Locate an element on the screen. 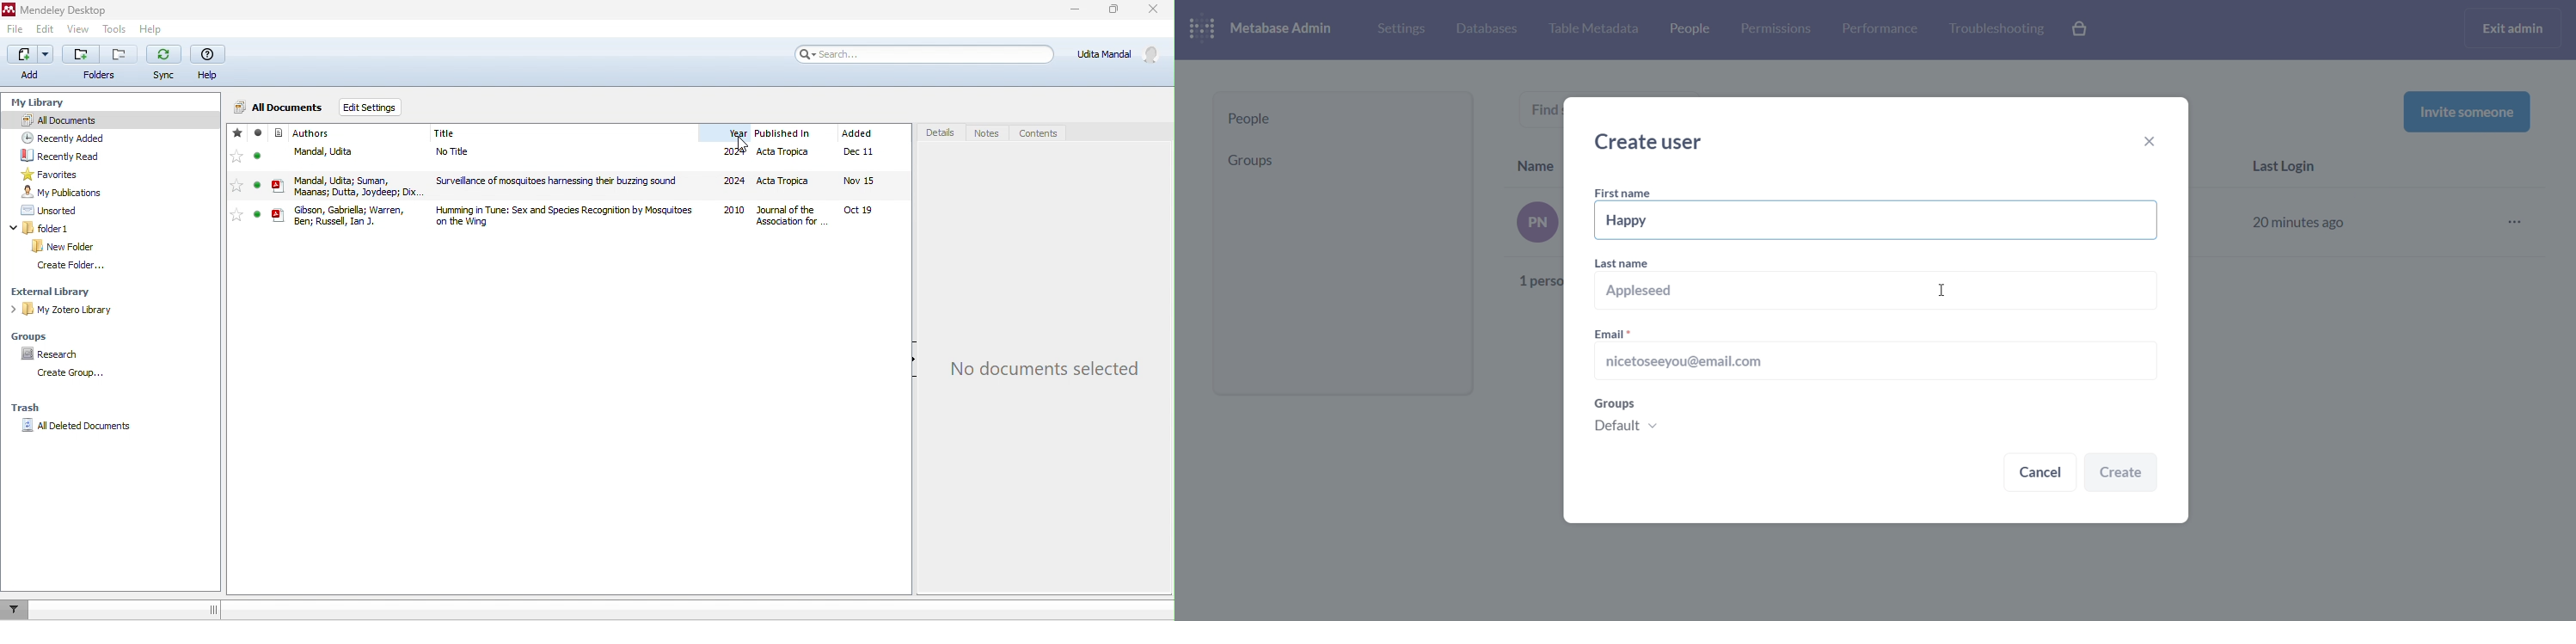  sync is located at coordinates (163, 64).